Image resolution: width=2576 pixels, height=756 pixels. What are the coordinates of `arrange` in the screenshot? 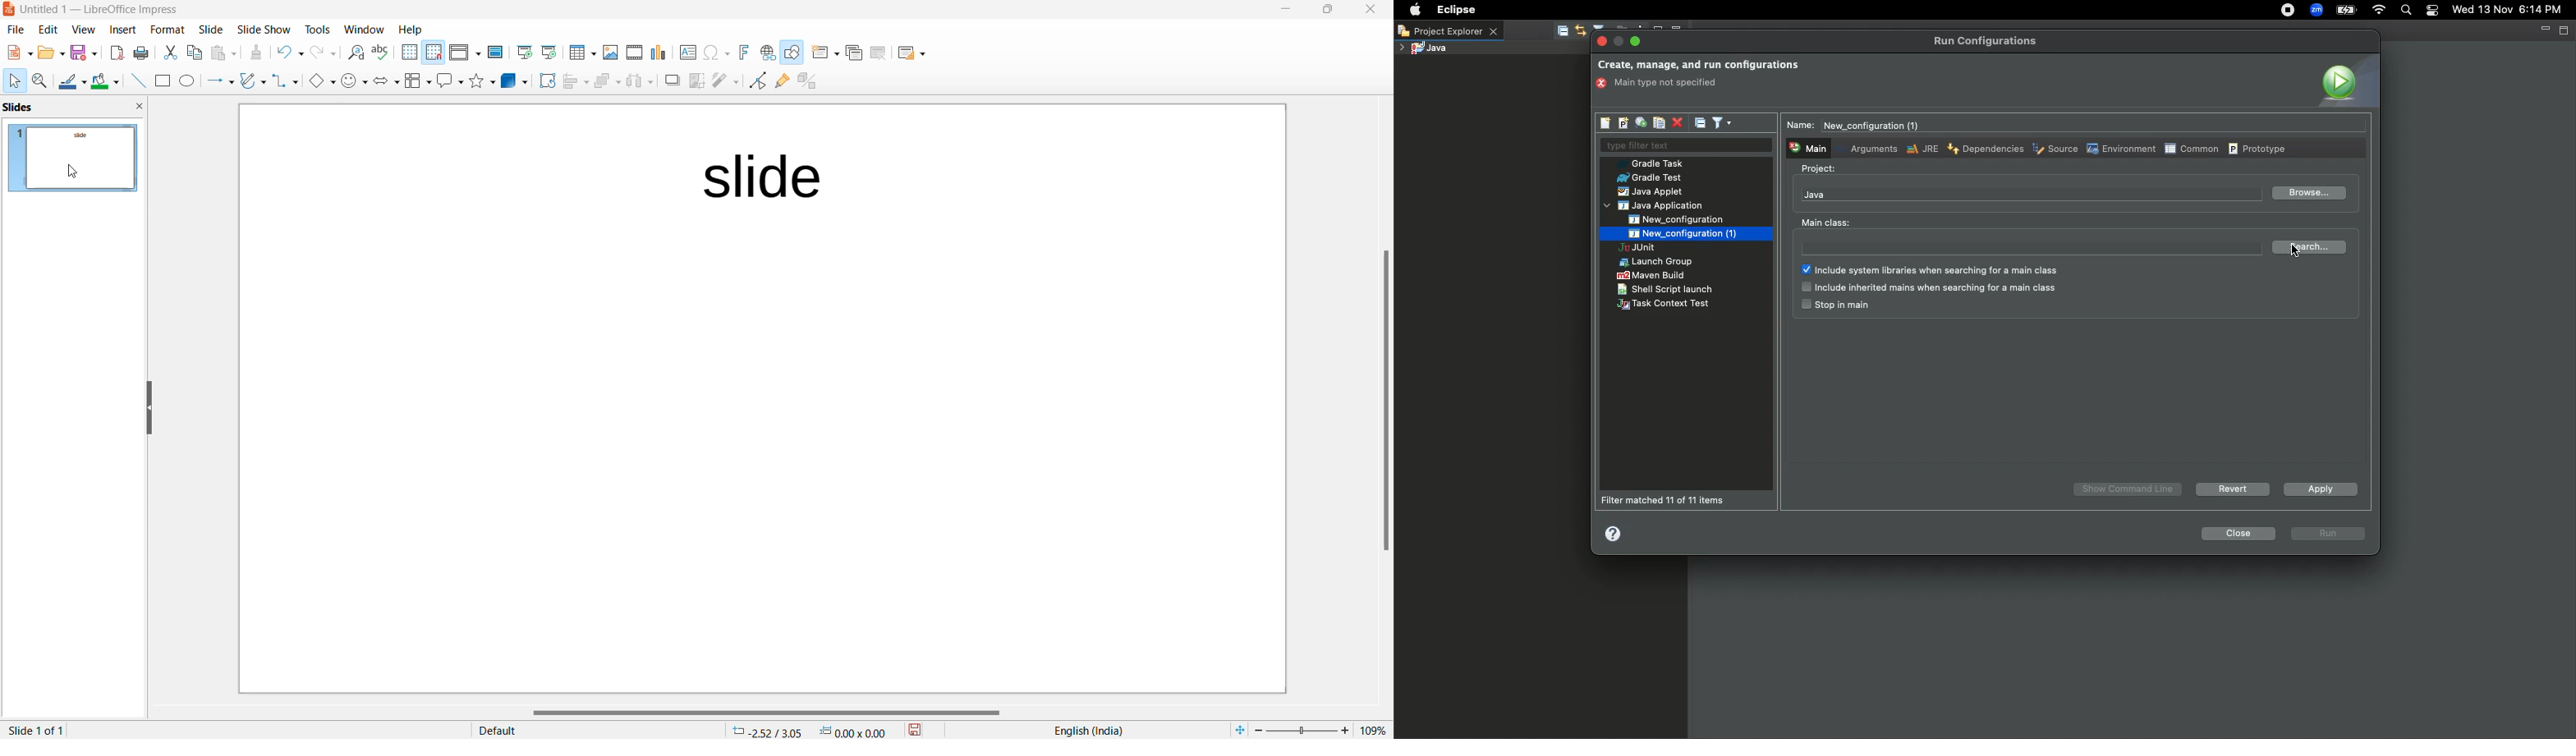 It's located at (607, 84).